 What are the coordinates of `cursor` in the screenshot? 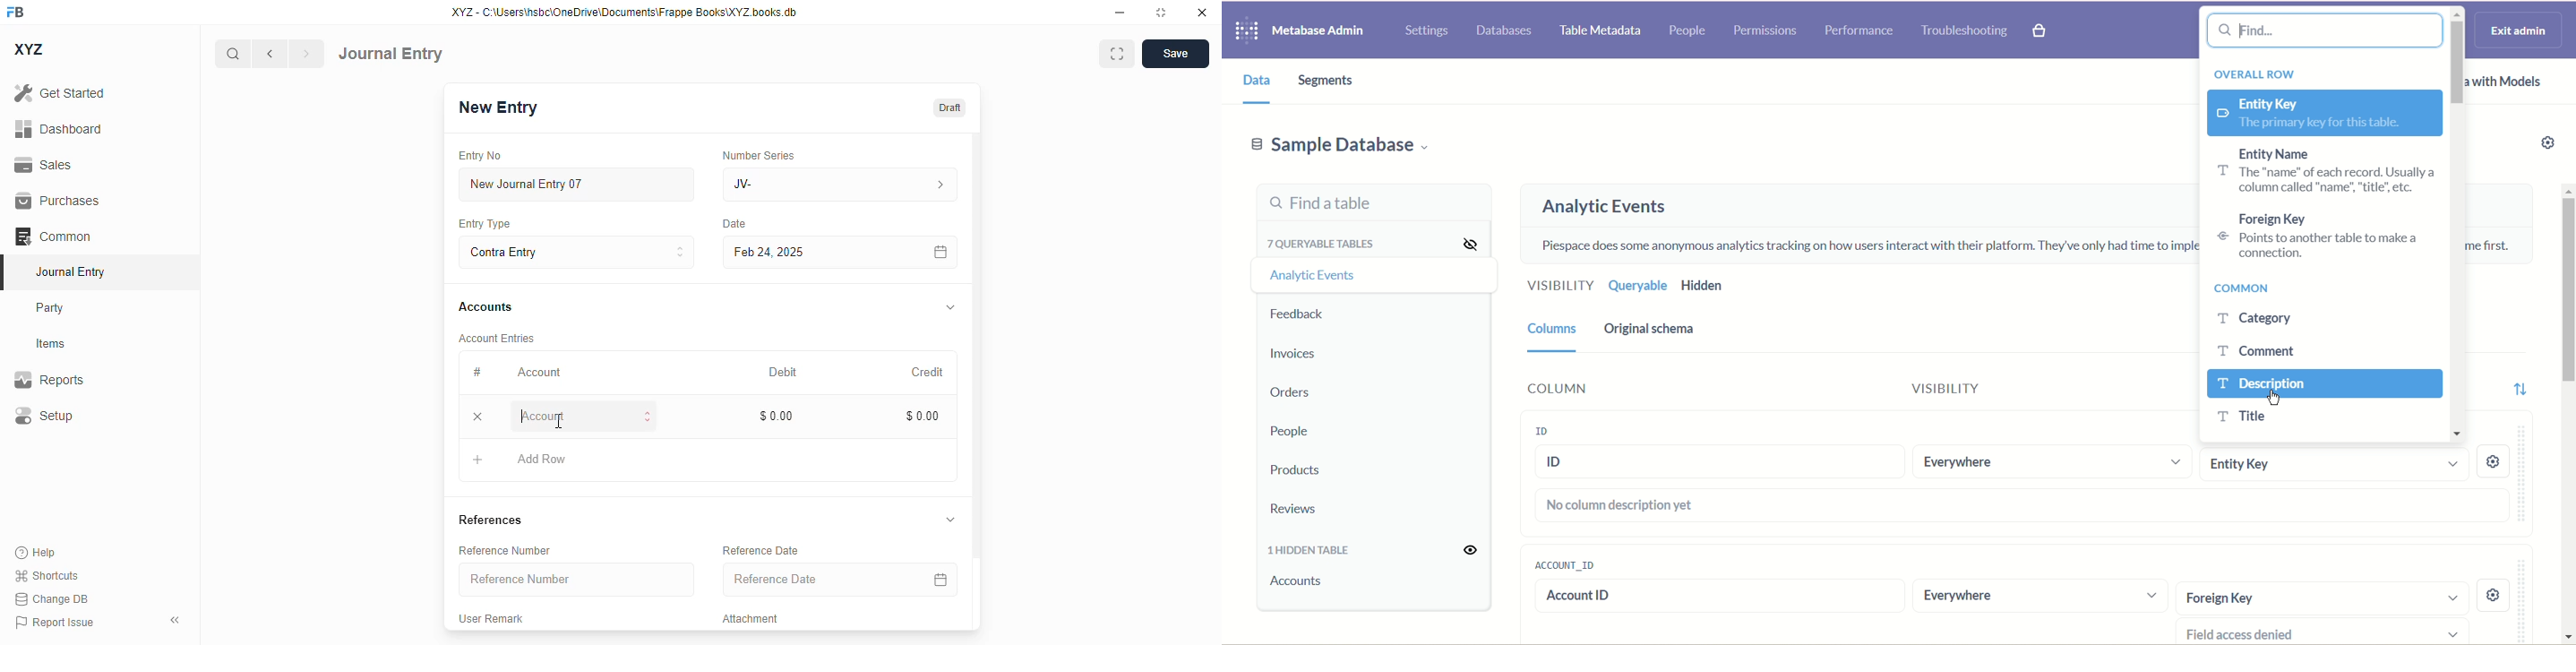 It's located at (560, 421).